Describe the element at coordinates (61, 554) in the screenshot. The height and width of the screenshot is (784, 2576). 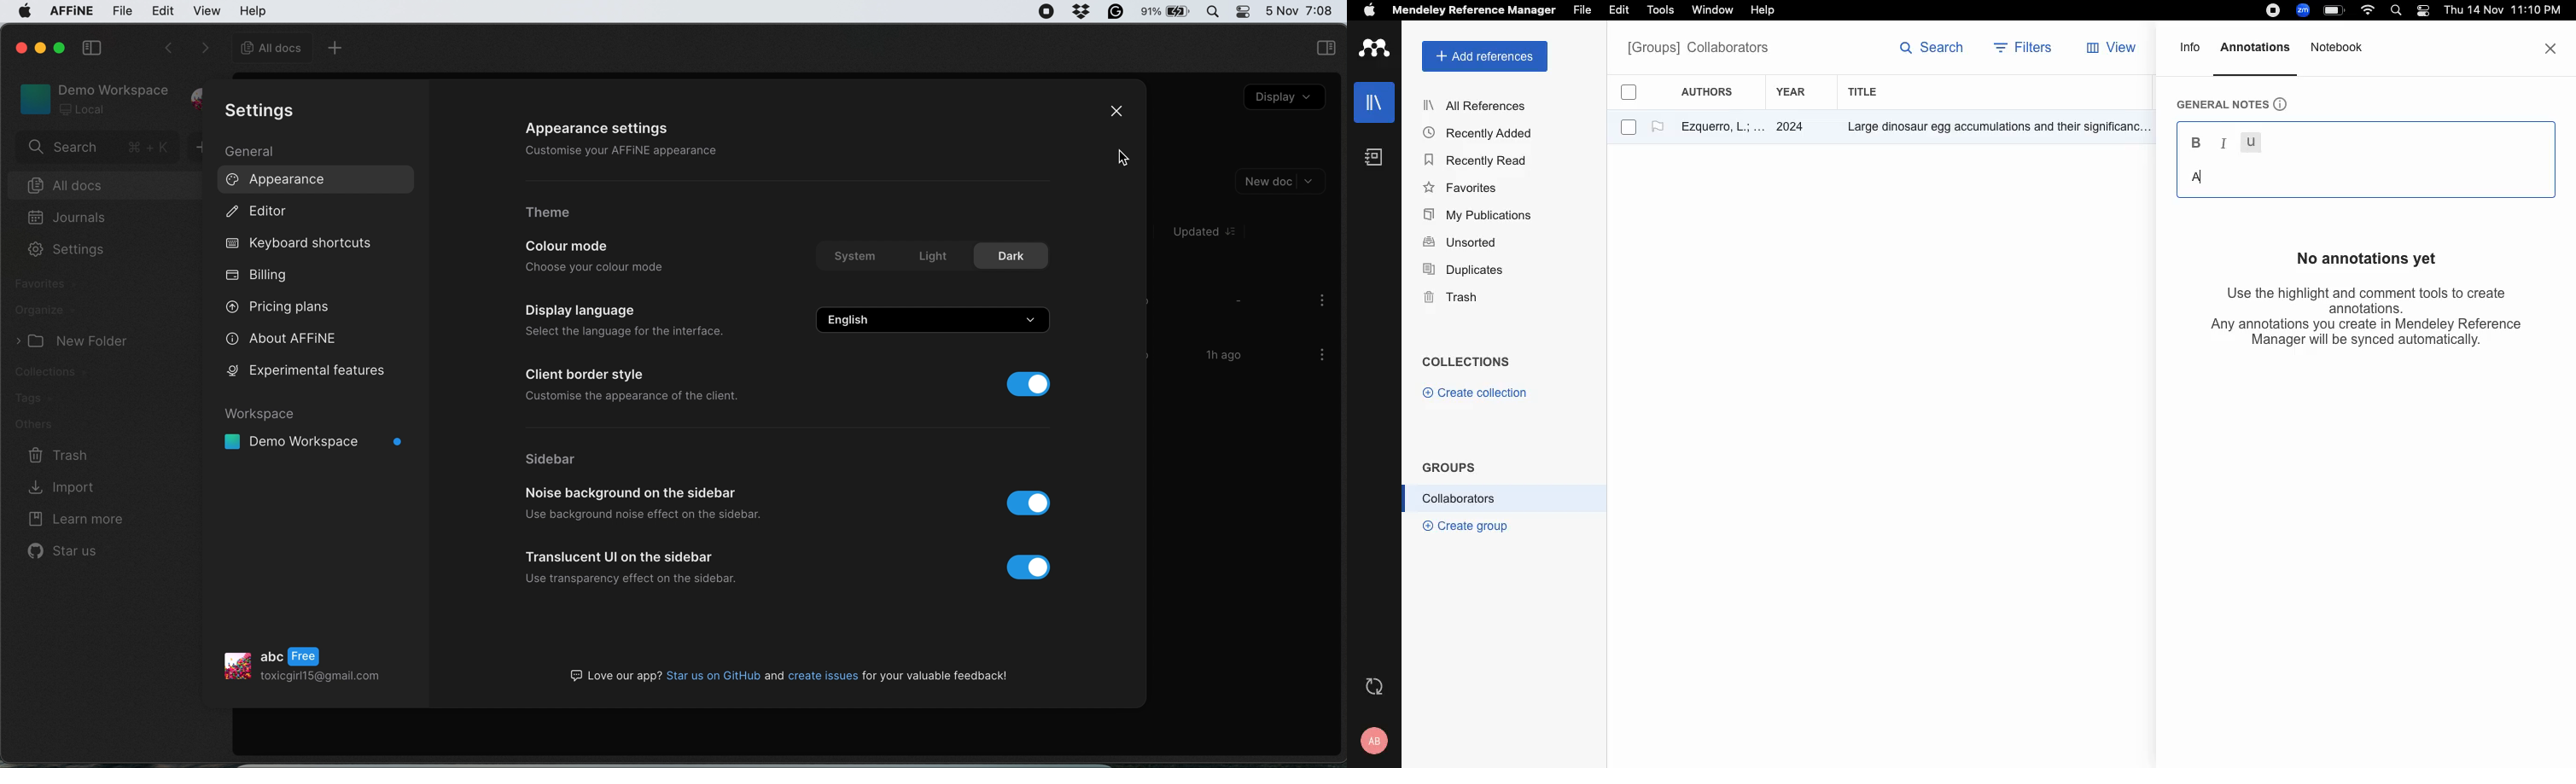
I see `star us` at that location.